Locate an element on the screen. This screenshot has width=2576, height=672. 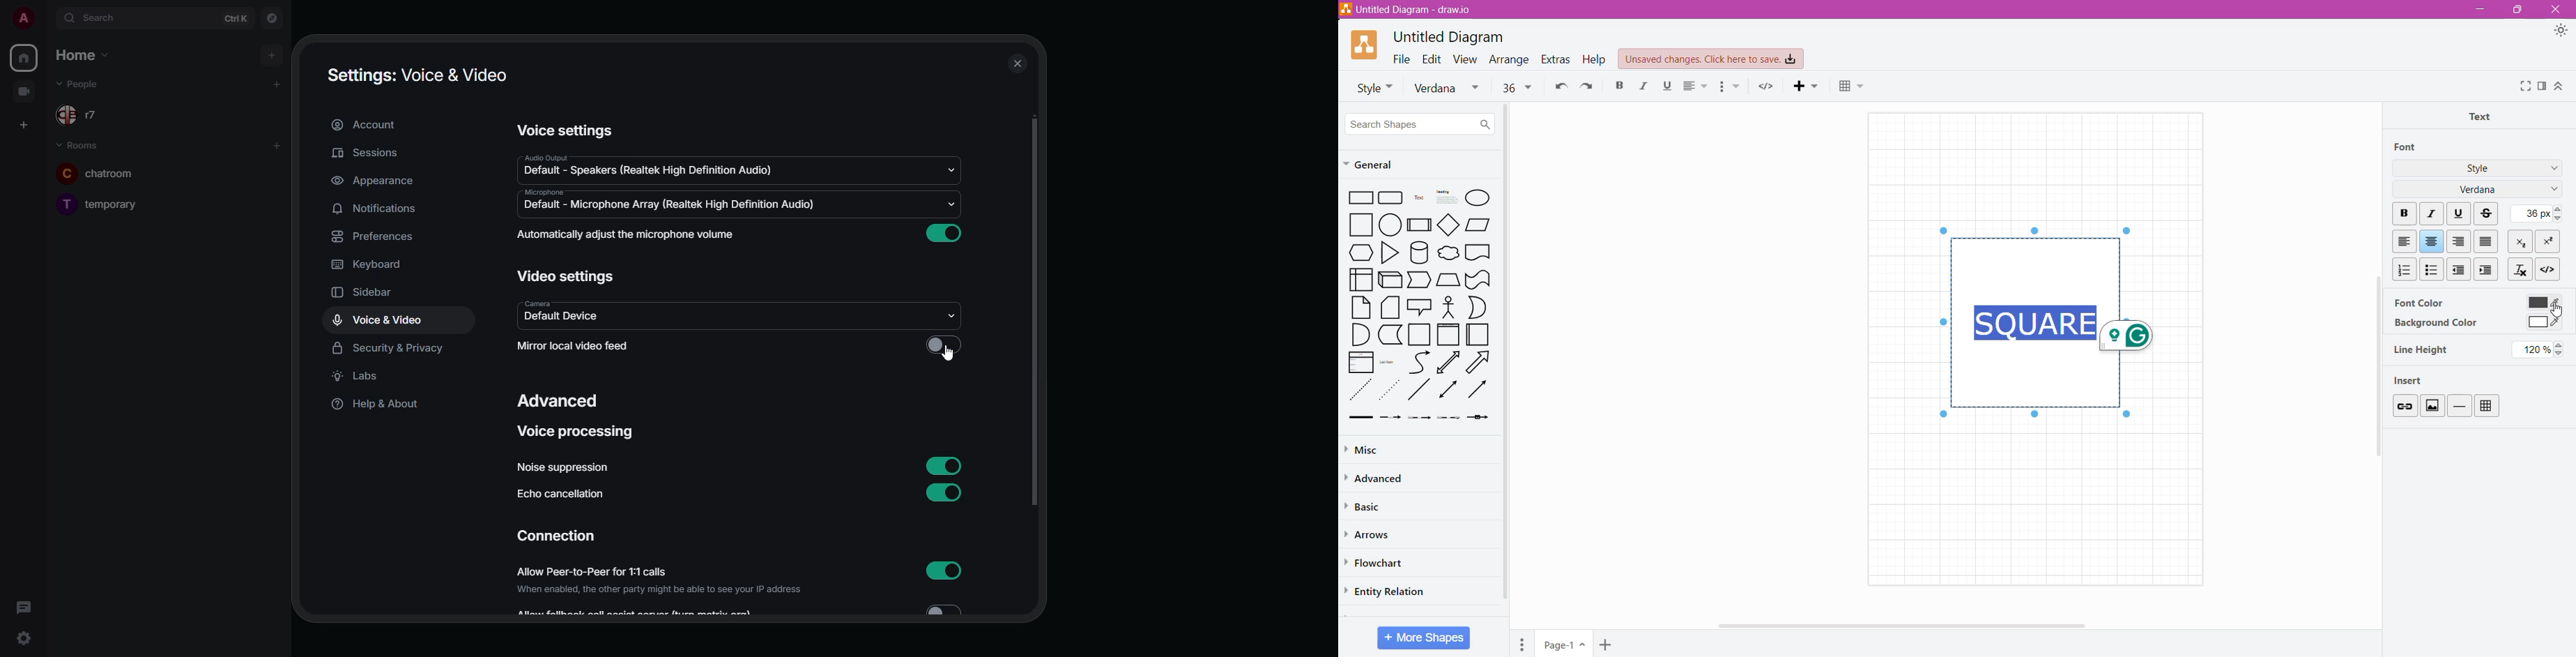
Minimize is located at coordinates (2480, 8).